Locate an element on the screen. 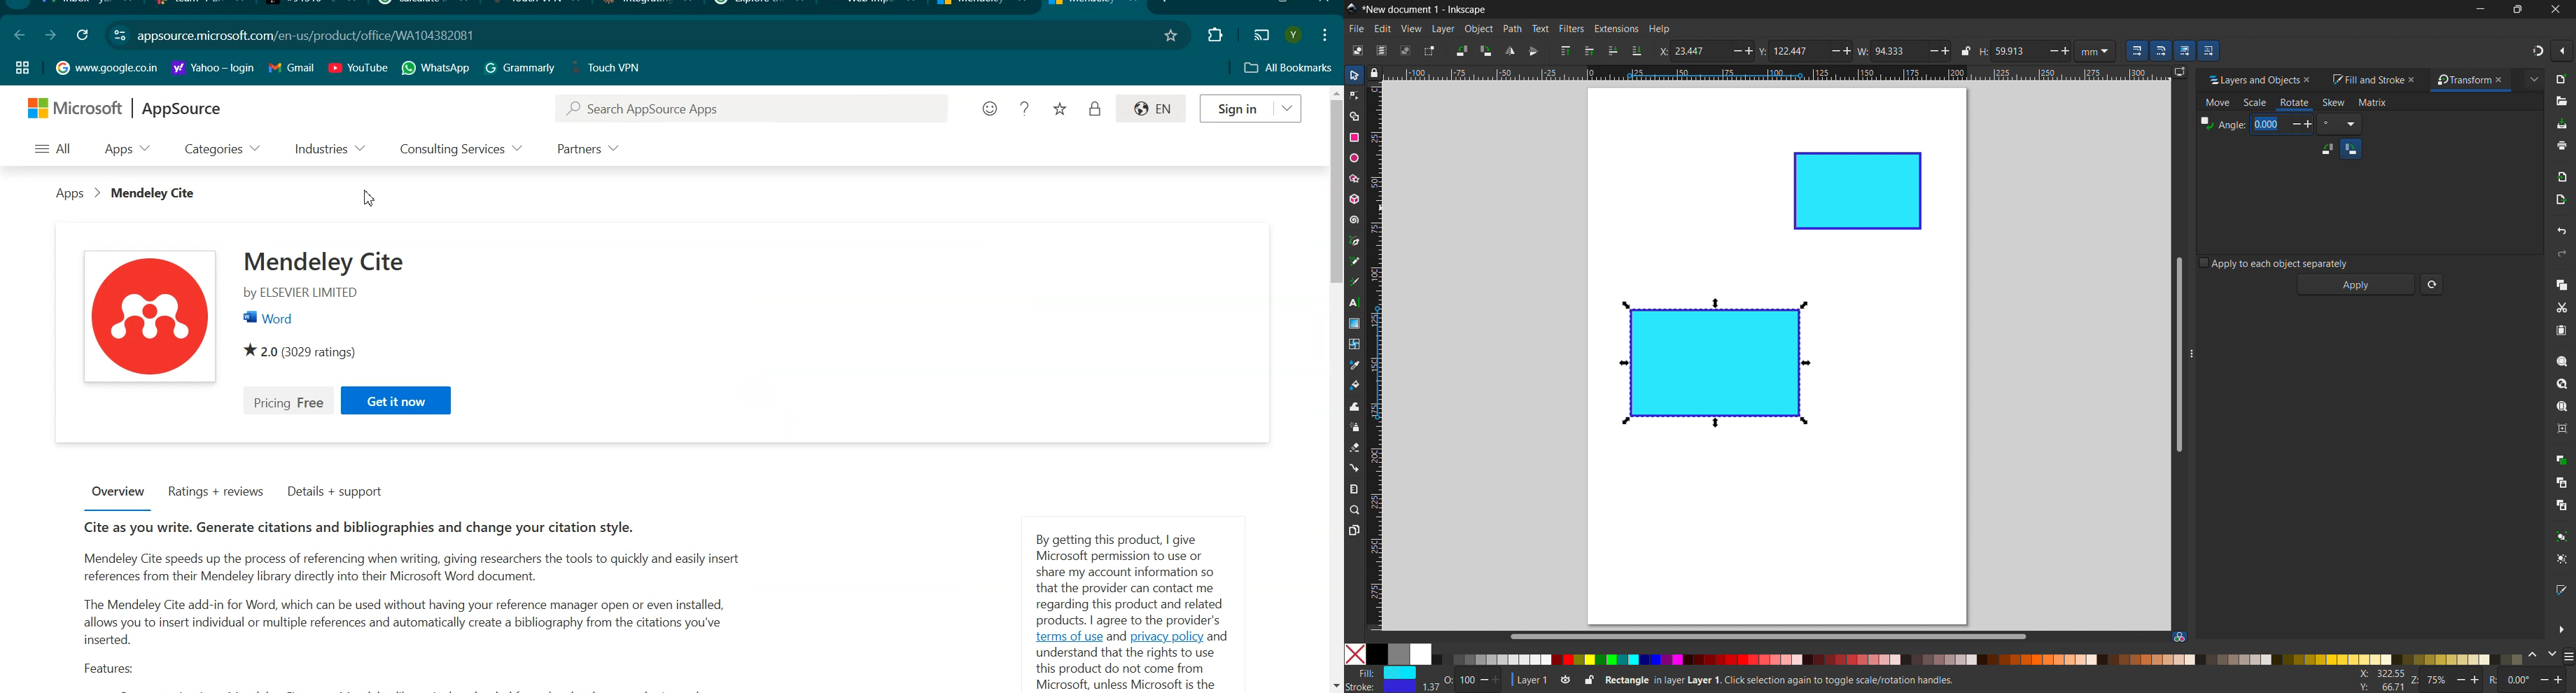 The width and height of the screenshot is (2576, 700). Details + Support is located at coordinates (337, 493).